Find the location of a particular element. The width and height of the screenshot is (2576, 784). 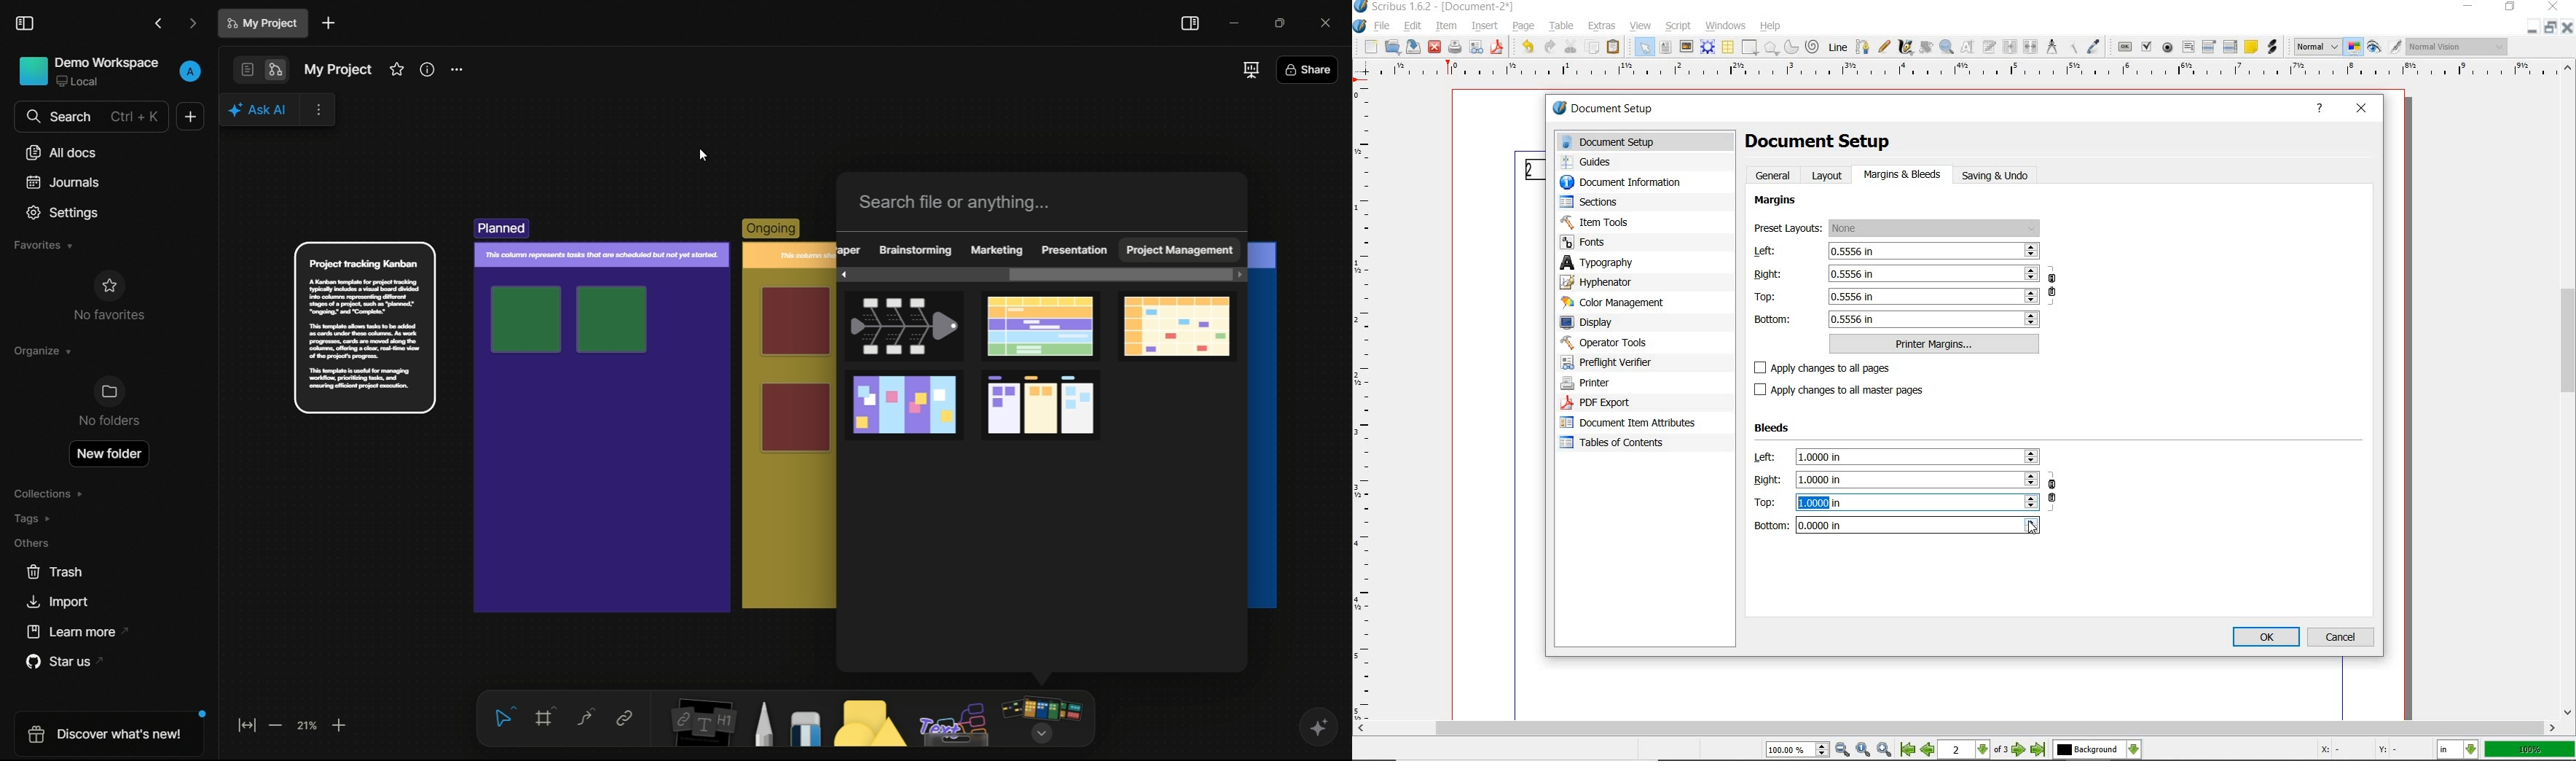

layout is located at coordinates (1829, 175).